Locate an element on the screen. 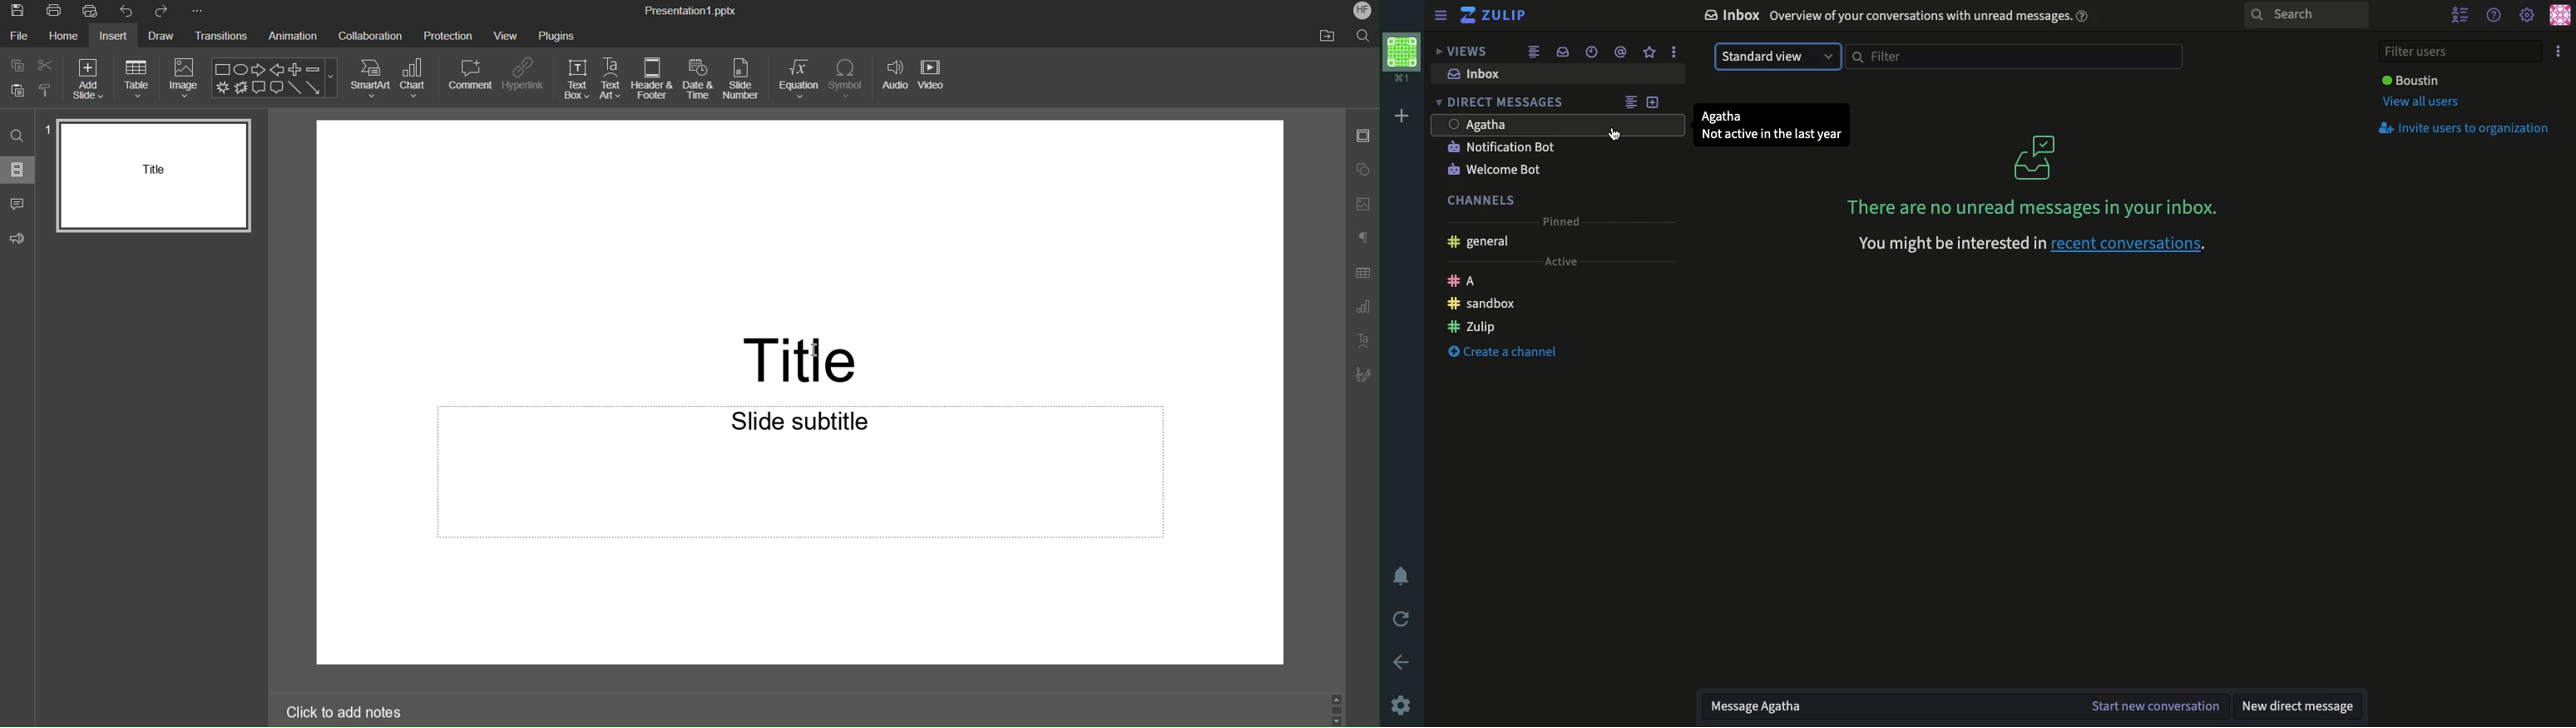 The width and height of the screenshot is (2576, 728). Filter users is located at coordinates (2461, 52).